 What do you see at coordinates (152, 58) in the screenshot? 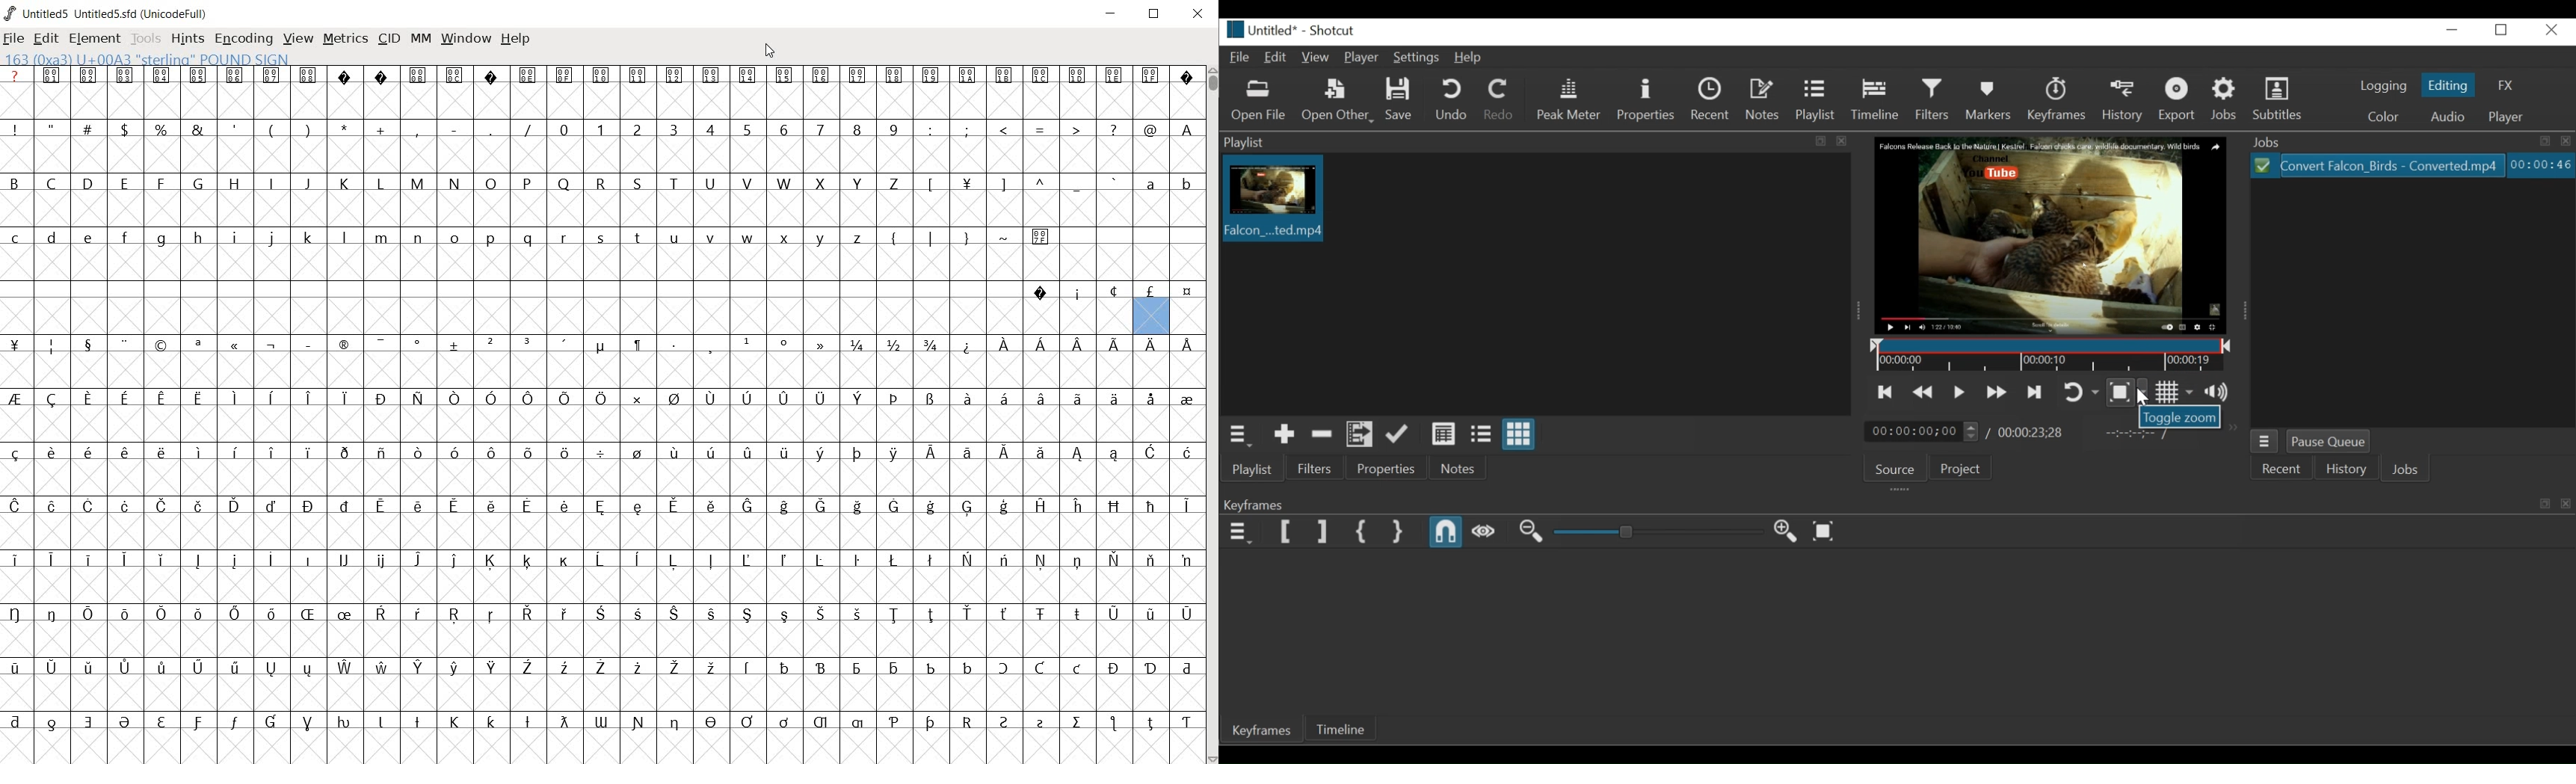
I see `163 (Oxa3 00A3 “sterling” POUND SIGN` at bounding box center [152, 58].